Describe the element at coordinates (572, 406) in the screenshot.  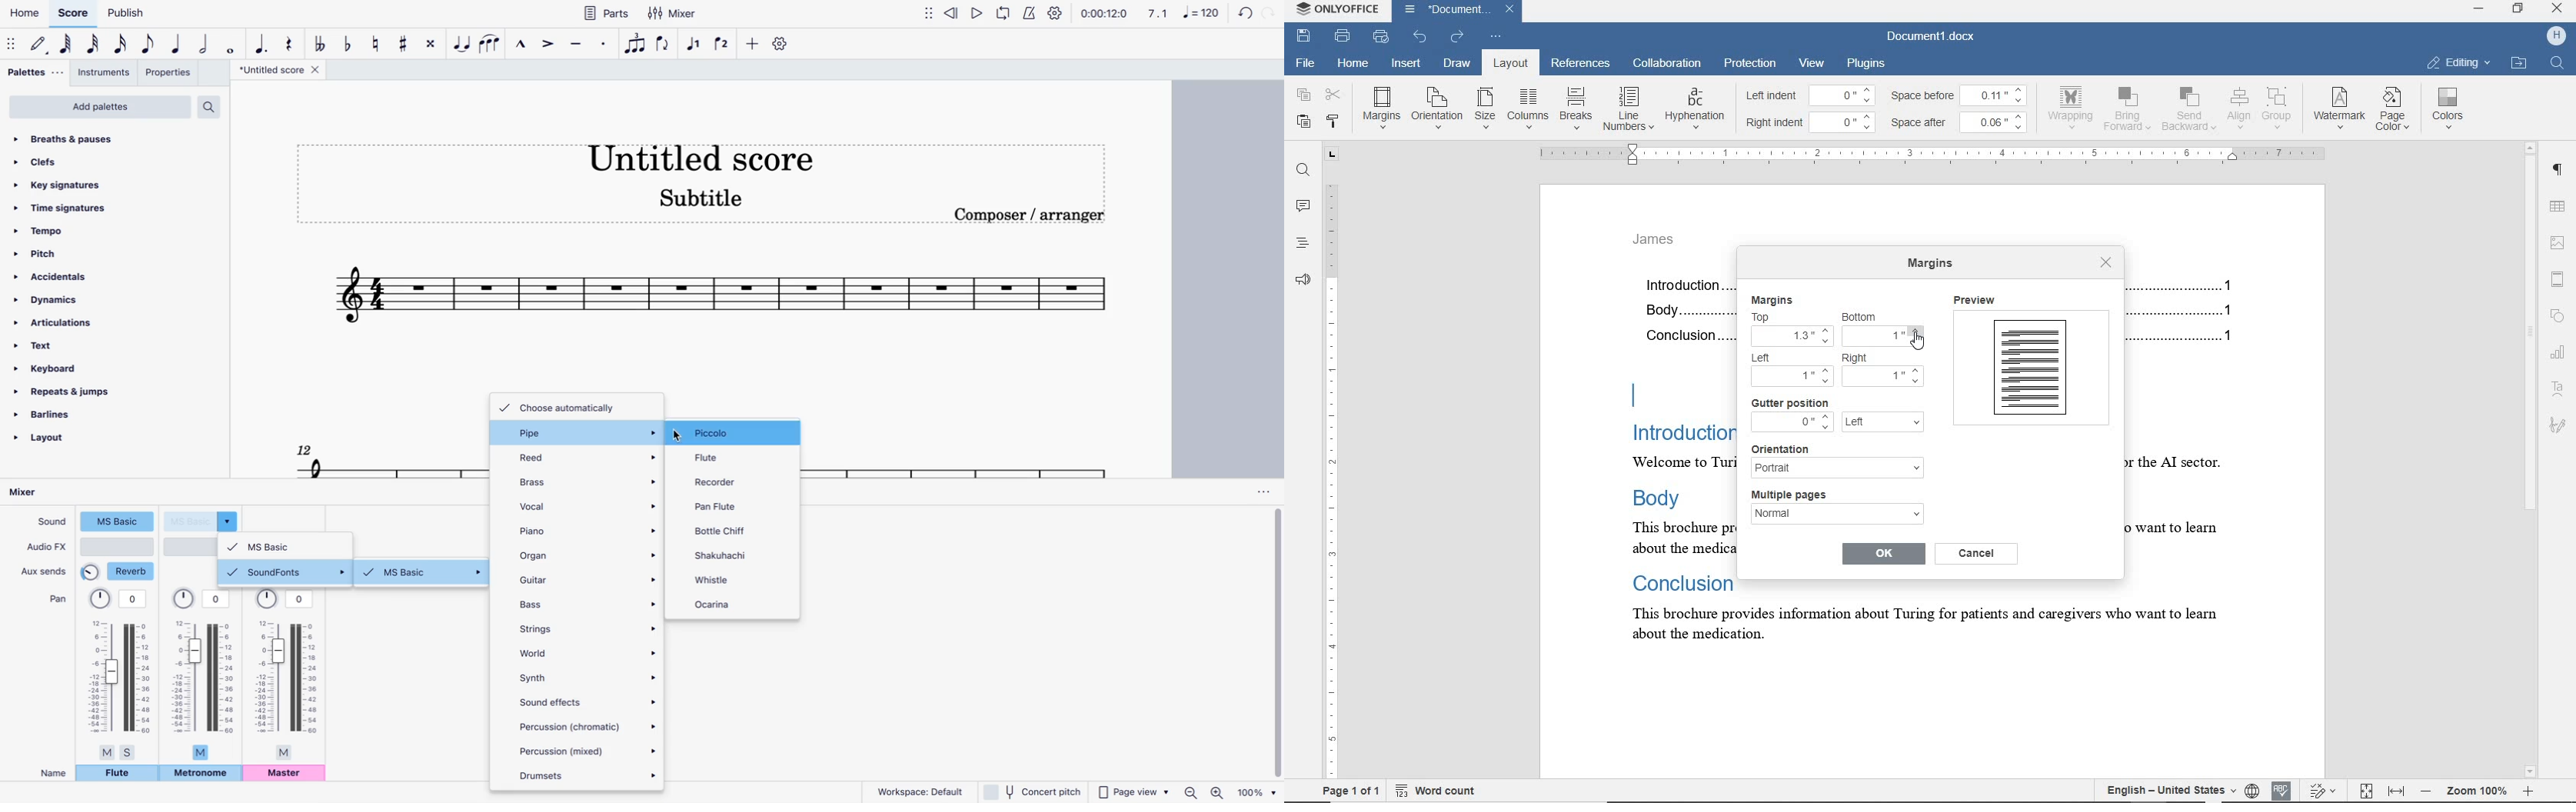
I see `choose automatically` at that location.